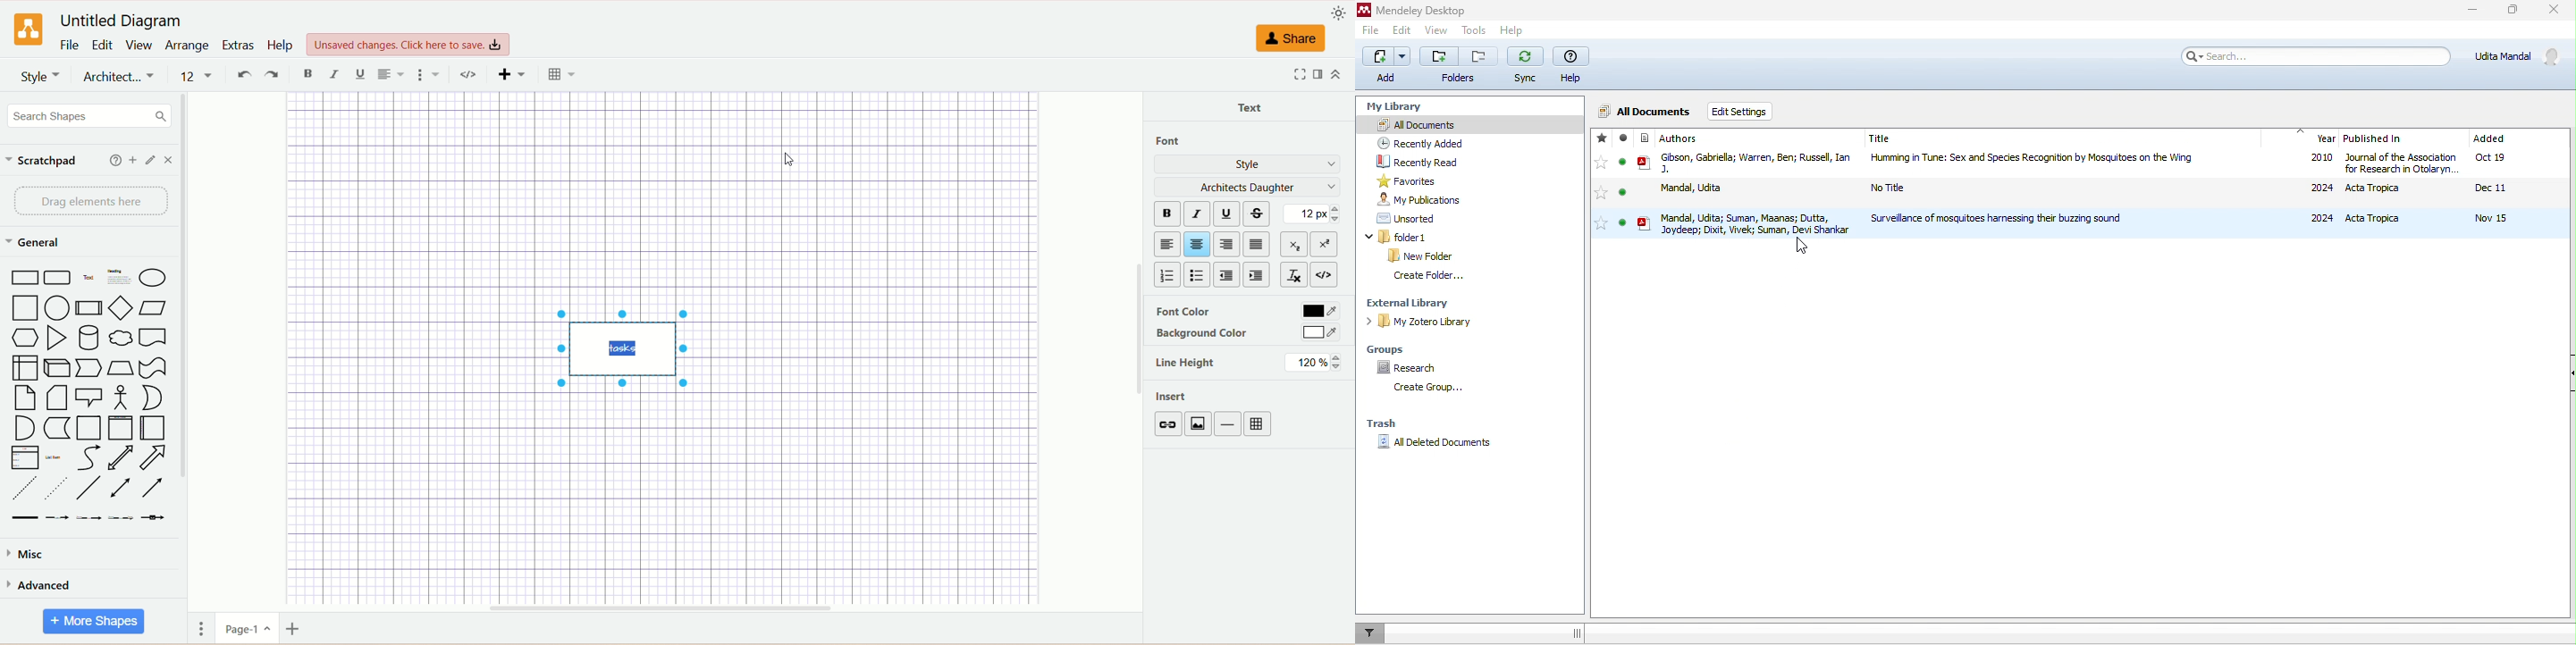 This screenshot has width=2576, height=672. I want to click on image, so click(1200, 425).